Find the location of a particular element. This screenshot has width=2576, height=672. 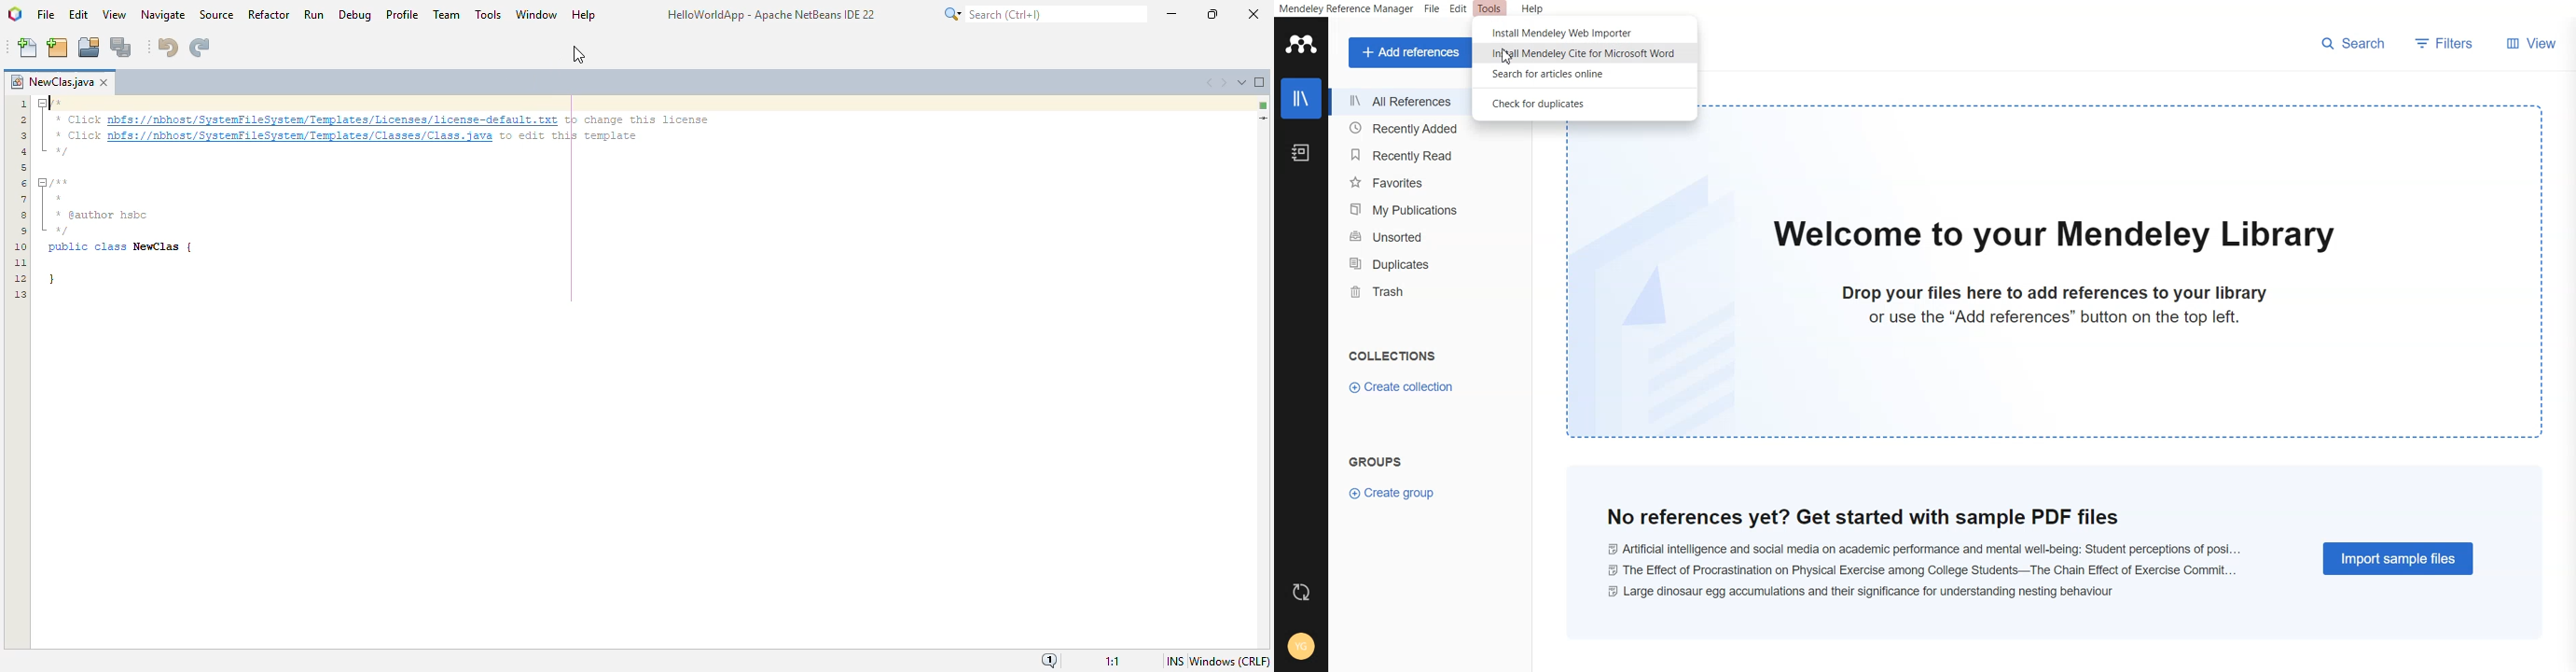

Create Group is located at coordinates (1394, 491).